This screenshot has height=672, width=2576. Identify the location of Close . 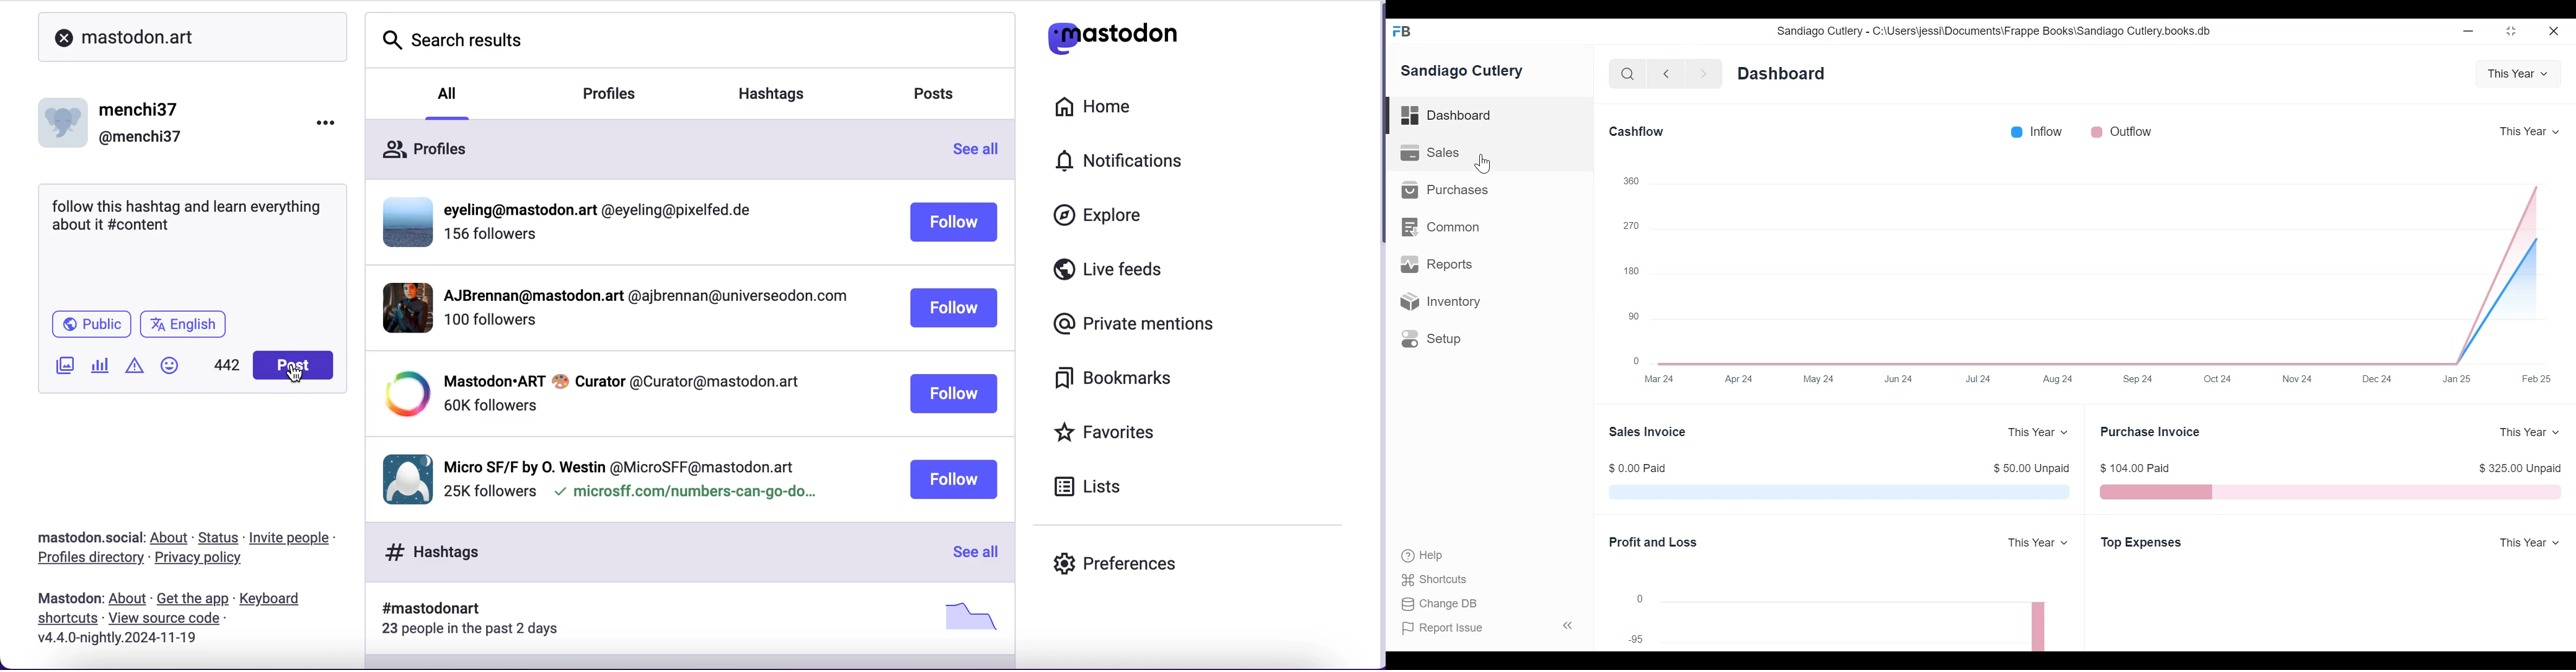
(2555, 31).